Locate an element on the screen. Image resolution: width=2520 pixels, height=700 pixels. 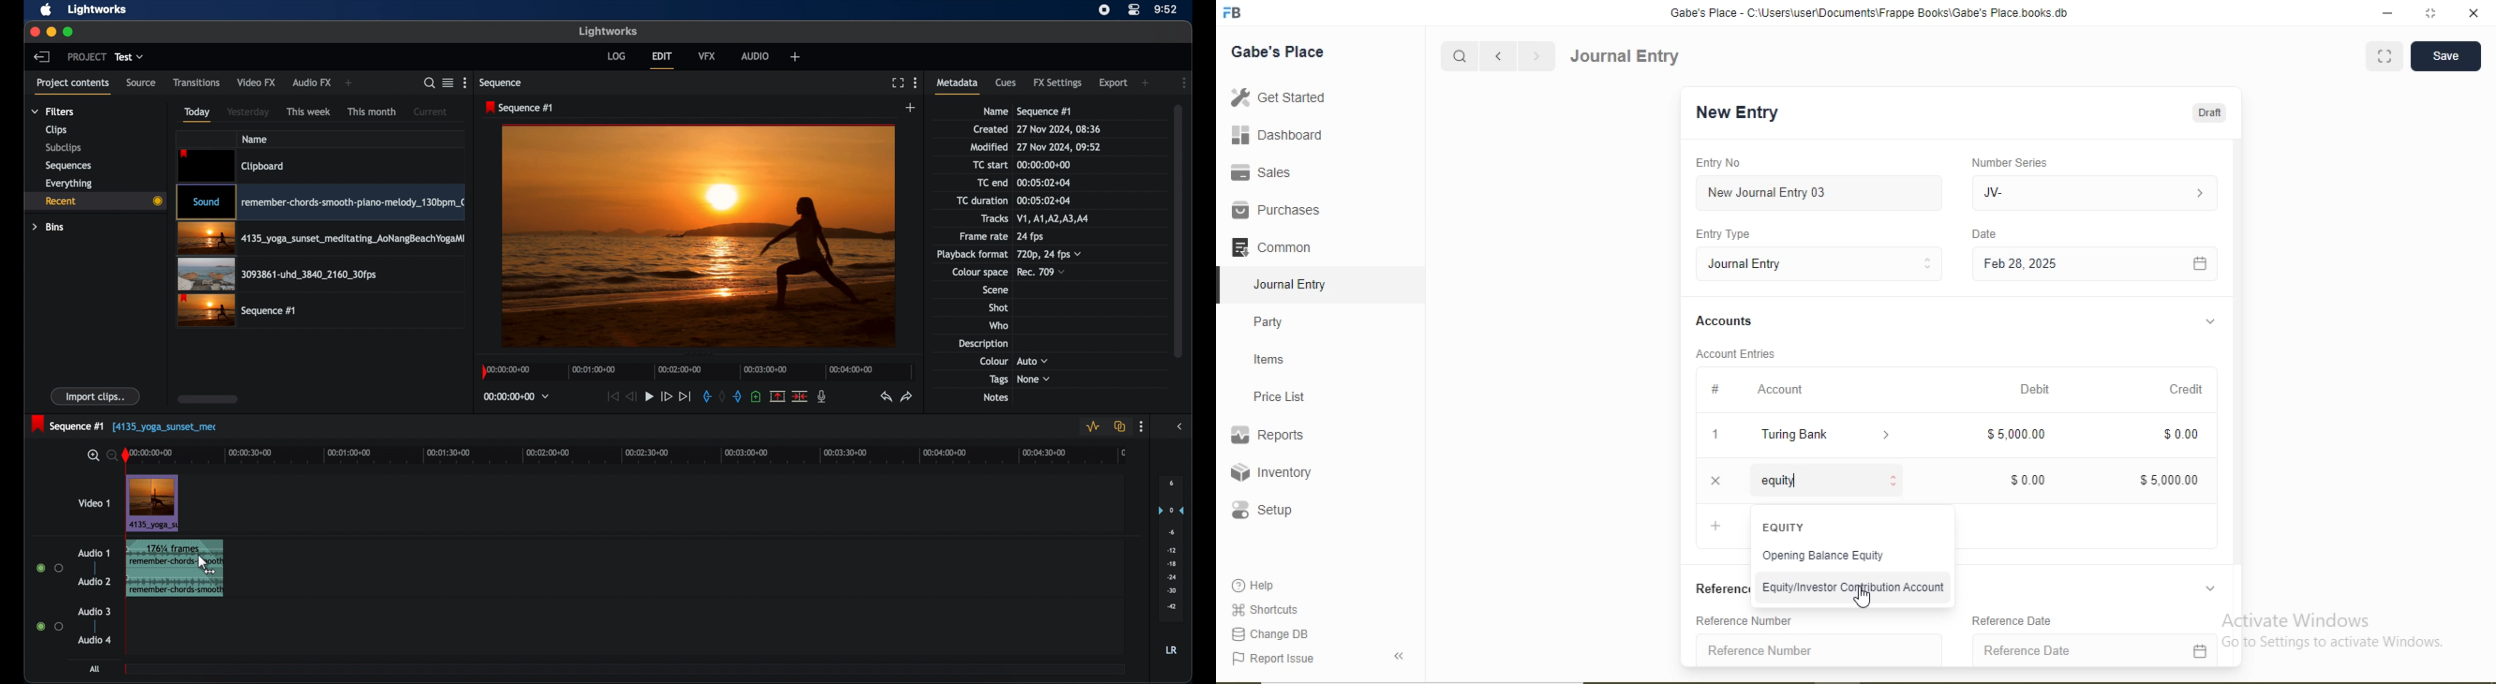
clips is located at coordinates (57, 130).